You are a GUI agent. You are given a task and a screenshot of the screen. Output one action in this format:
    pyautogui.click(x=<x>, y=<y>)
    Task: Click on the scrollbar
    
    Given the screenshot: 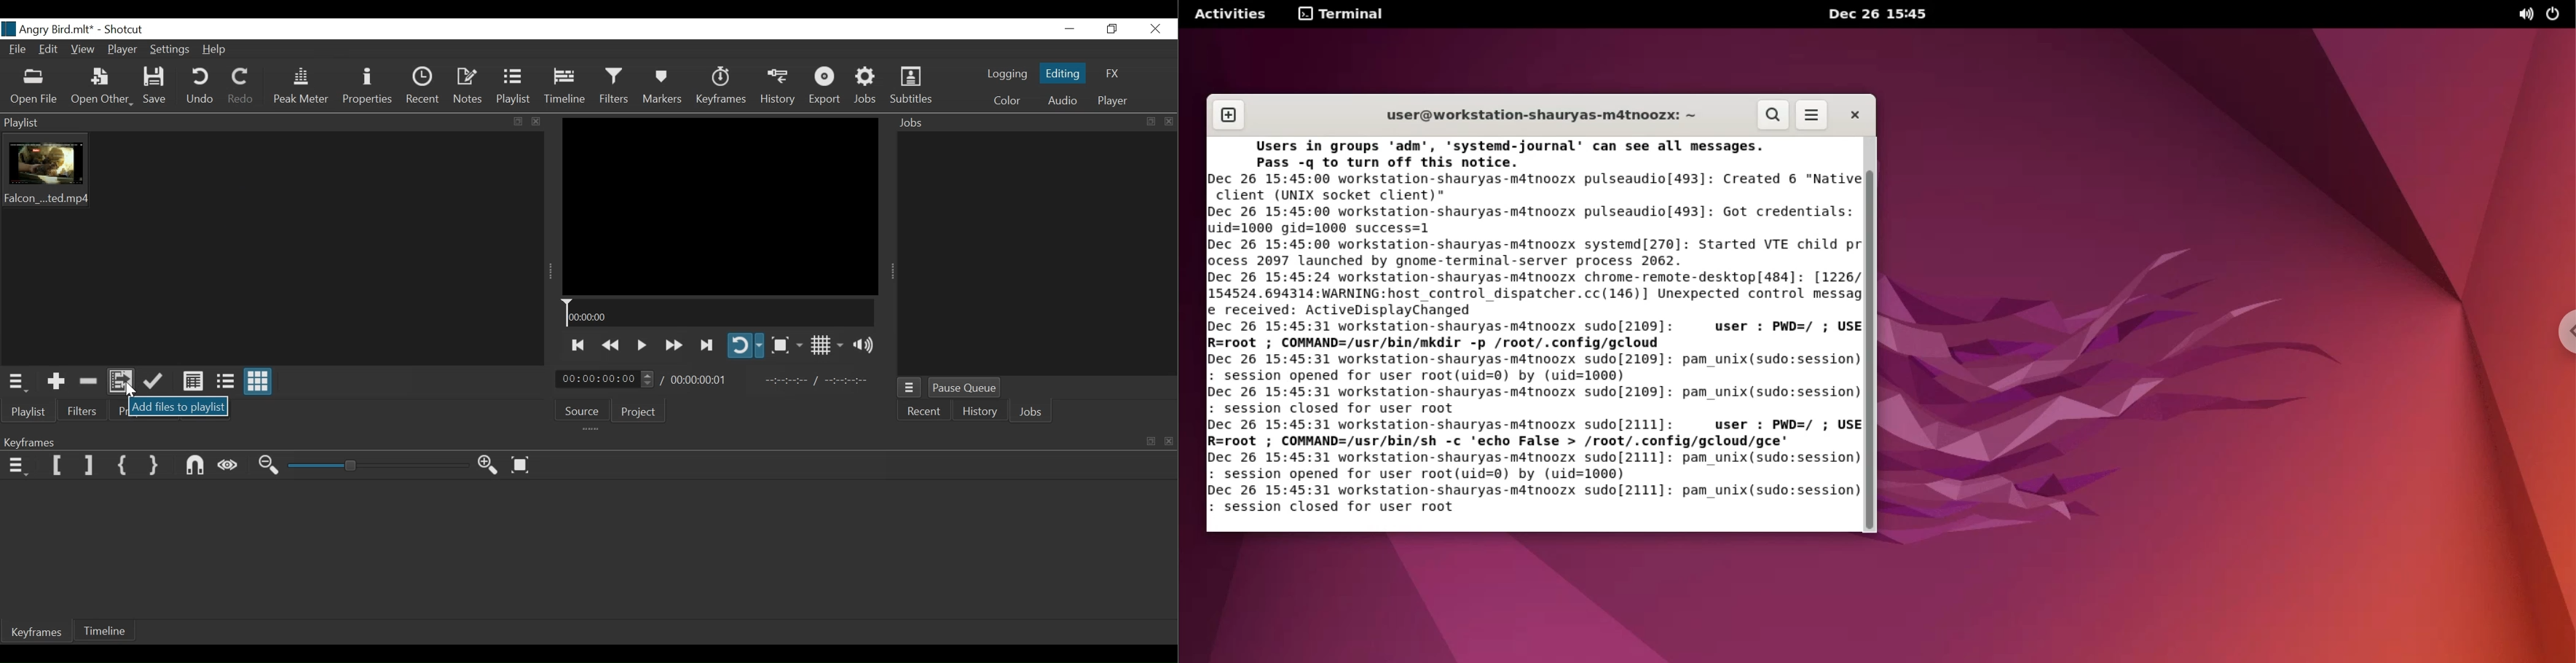 What is the action you would take?
    pyautogui.click(x=1870, y=335)
    